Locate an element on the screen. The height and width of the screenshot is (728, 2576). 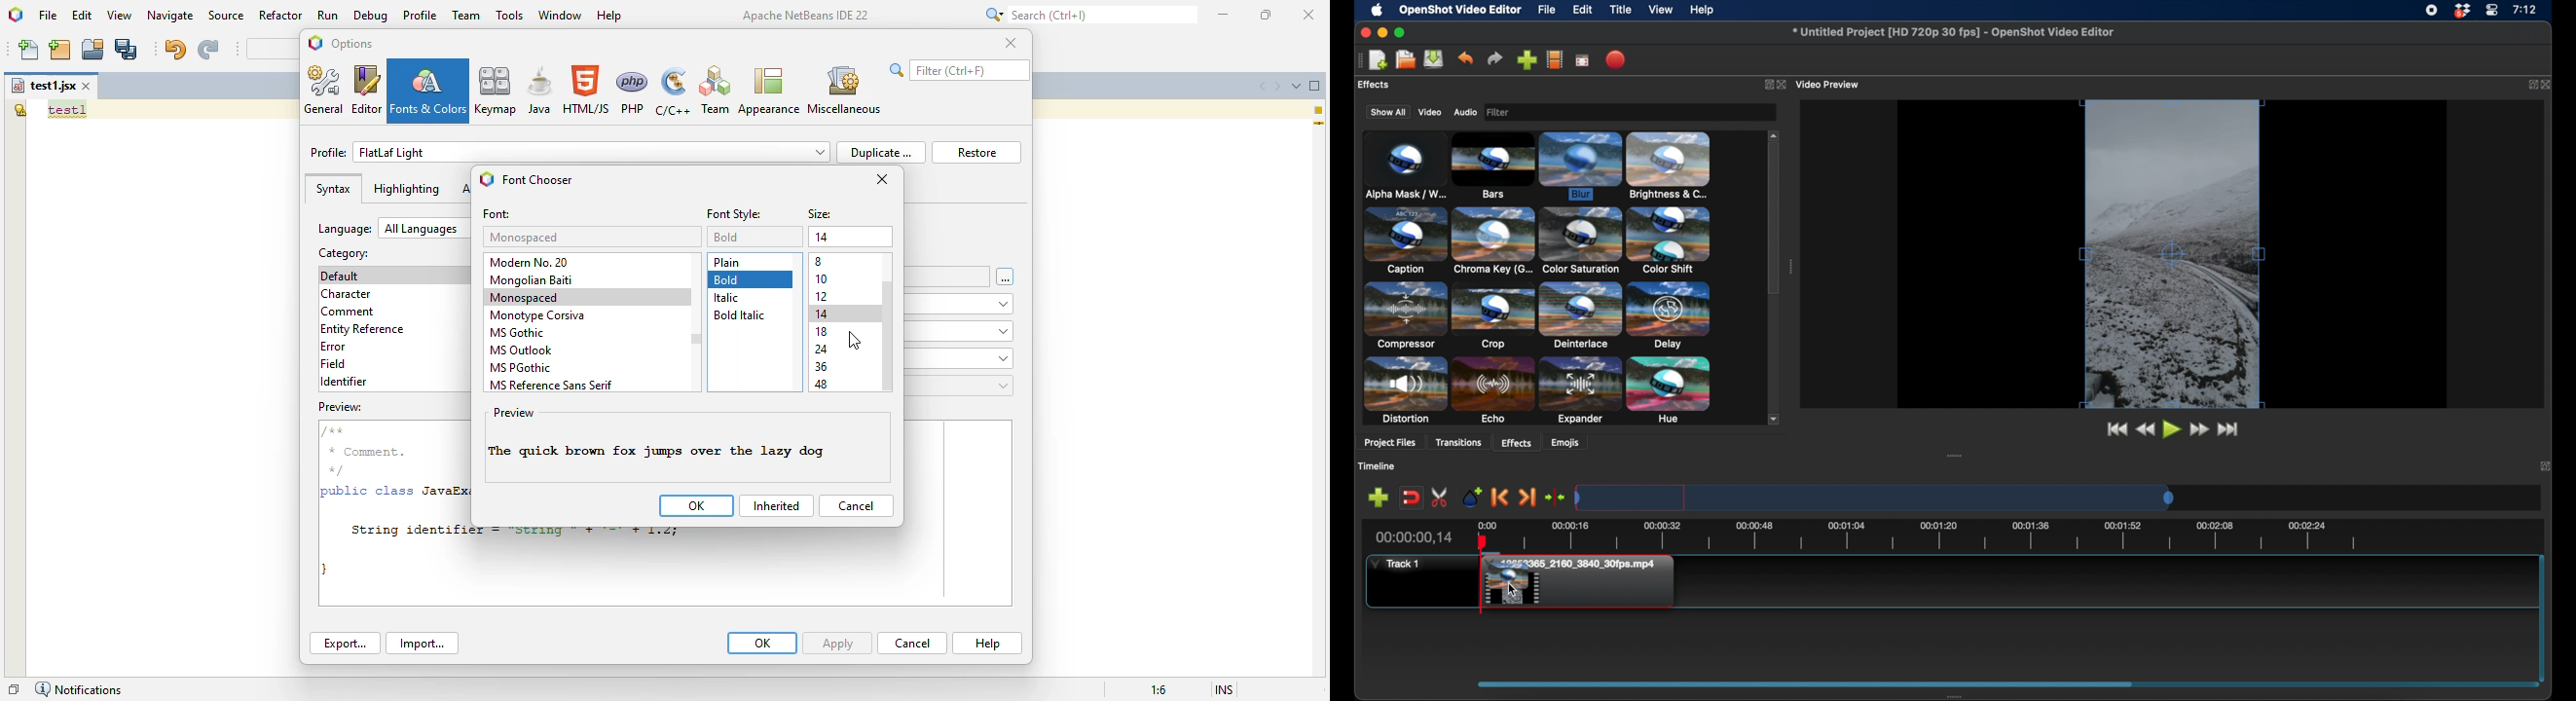
scroll documents right is located at coordinates (1278, 87).